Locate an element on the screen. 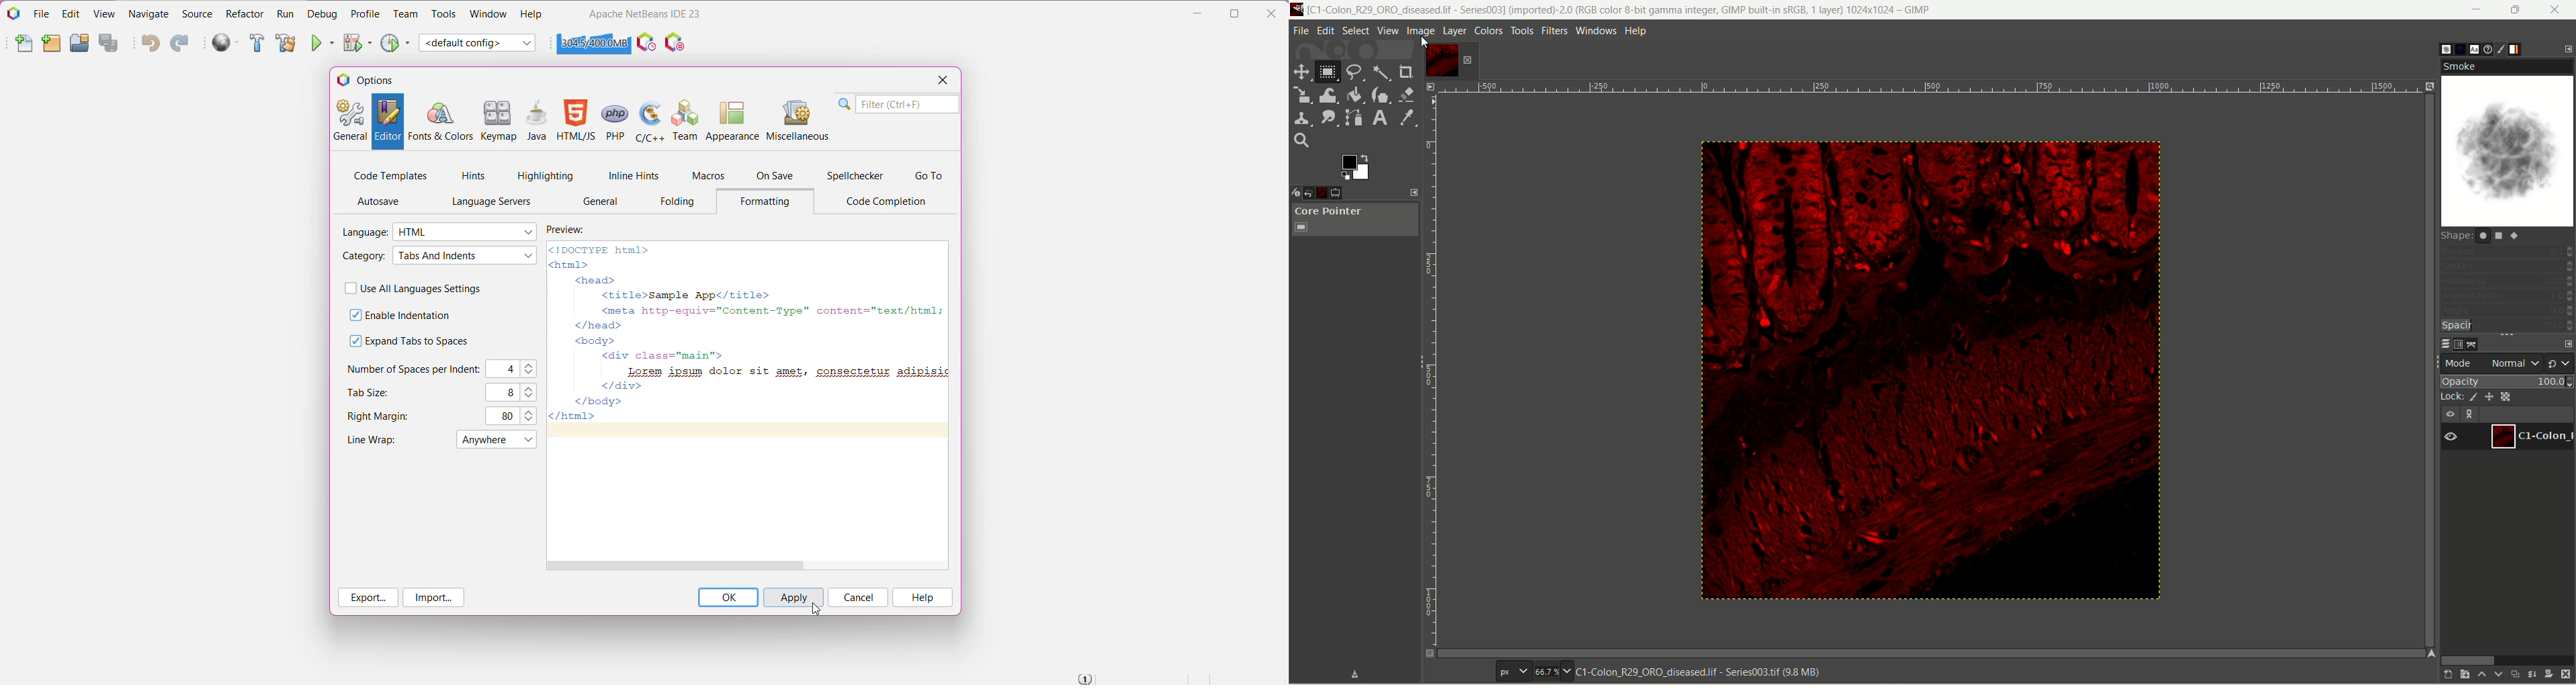  switch to another group of modes is located at coordinates (2560, 363).